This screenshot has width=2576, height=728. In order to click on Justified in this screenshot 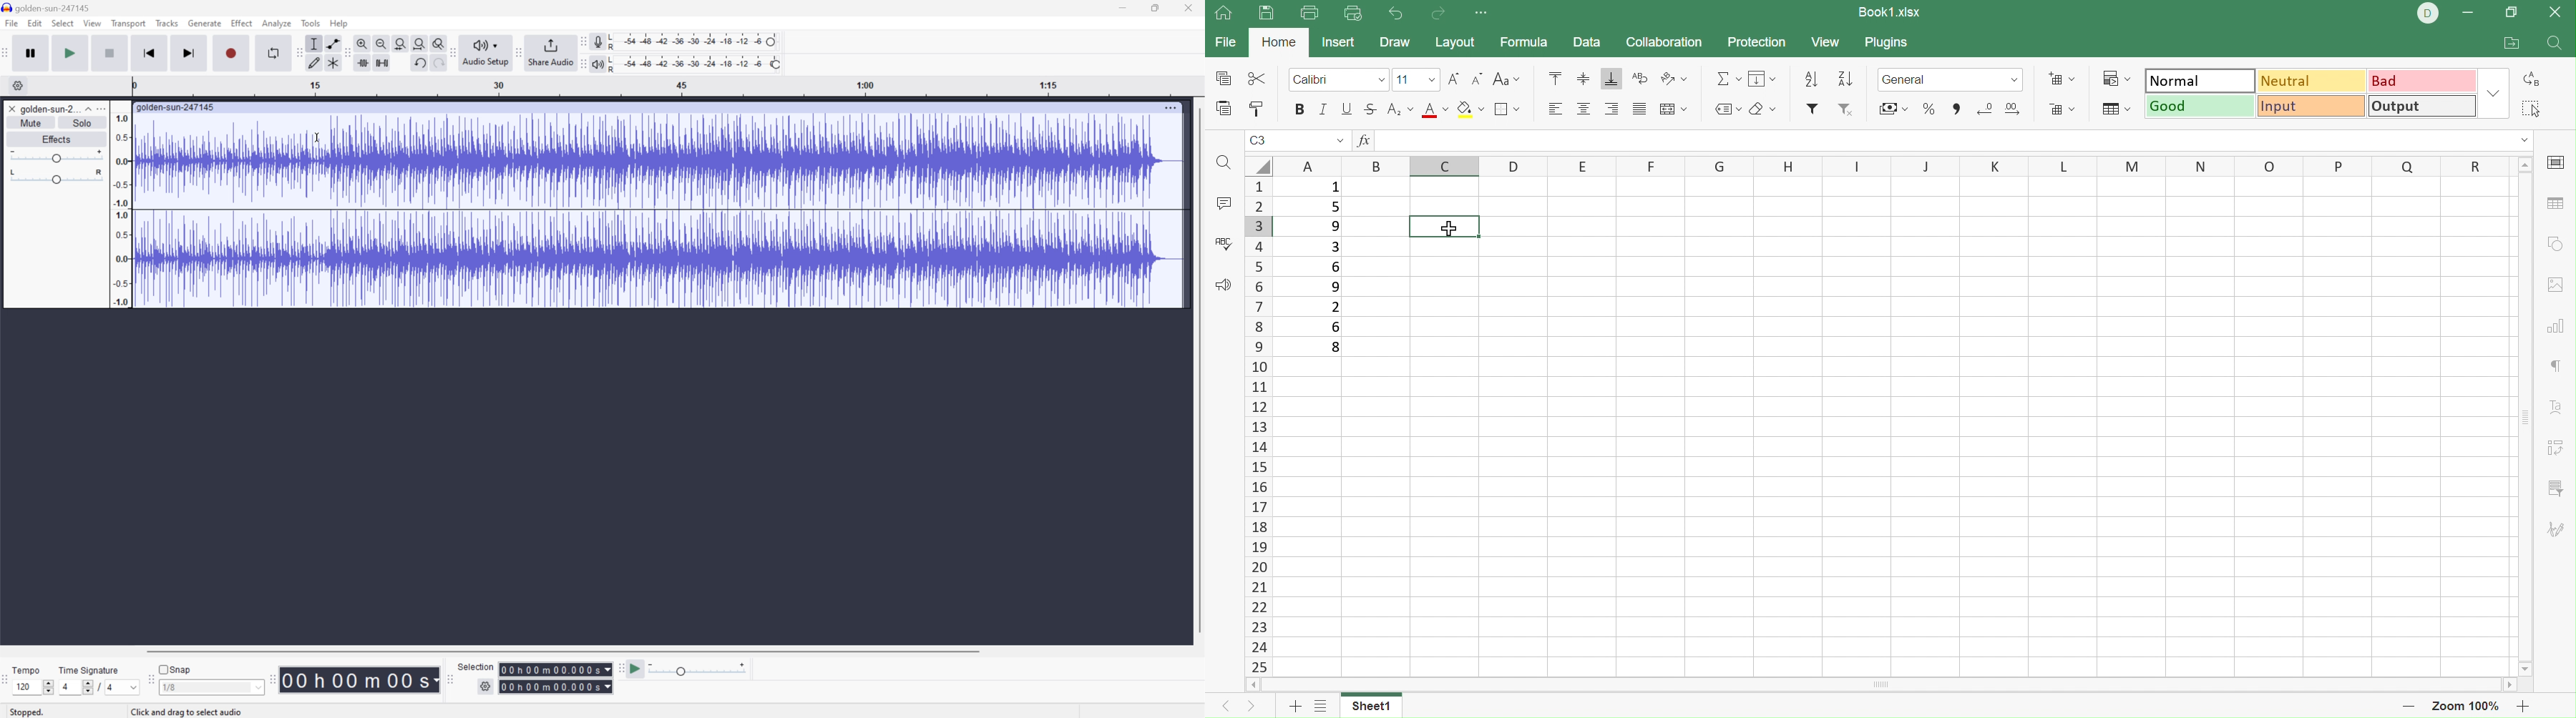, I will do `click(1640, 108)`.